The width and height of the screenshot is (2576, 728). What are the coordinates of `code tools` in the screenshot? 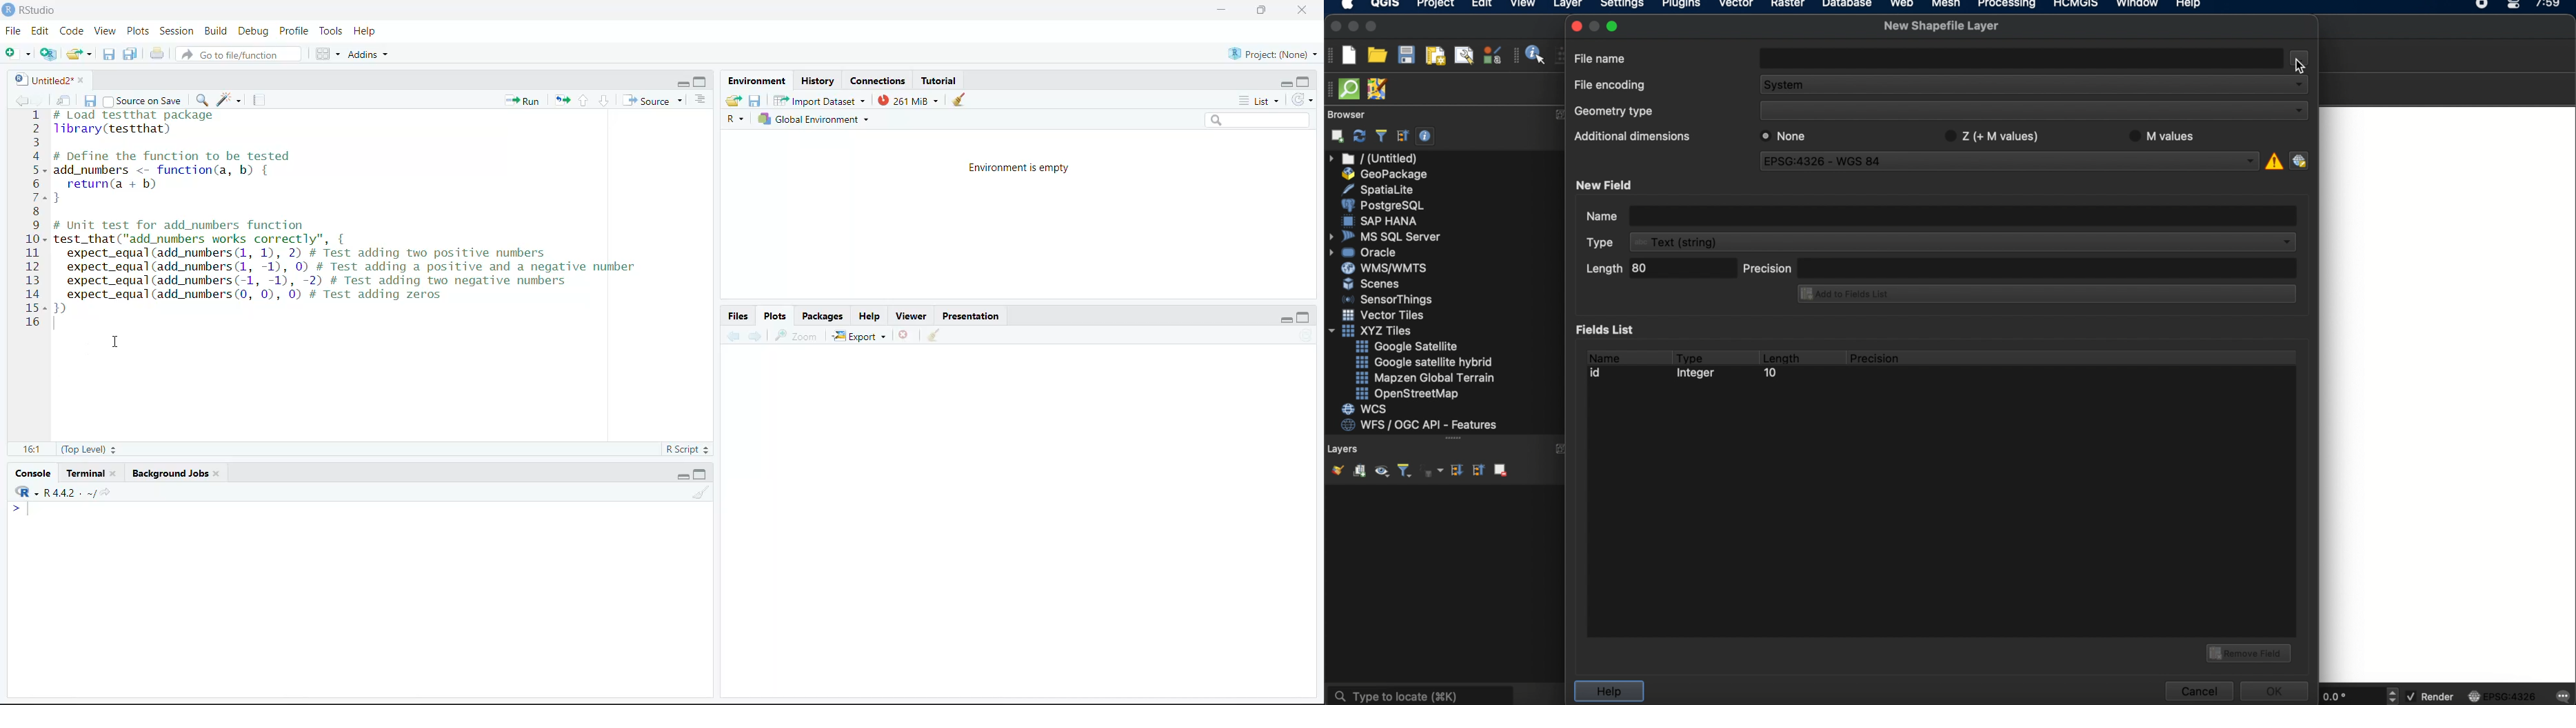 It's located at (229, 99).